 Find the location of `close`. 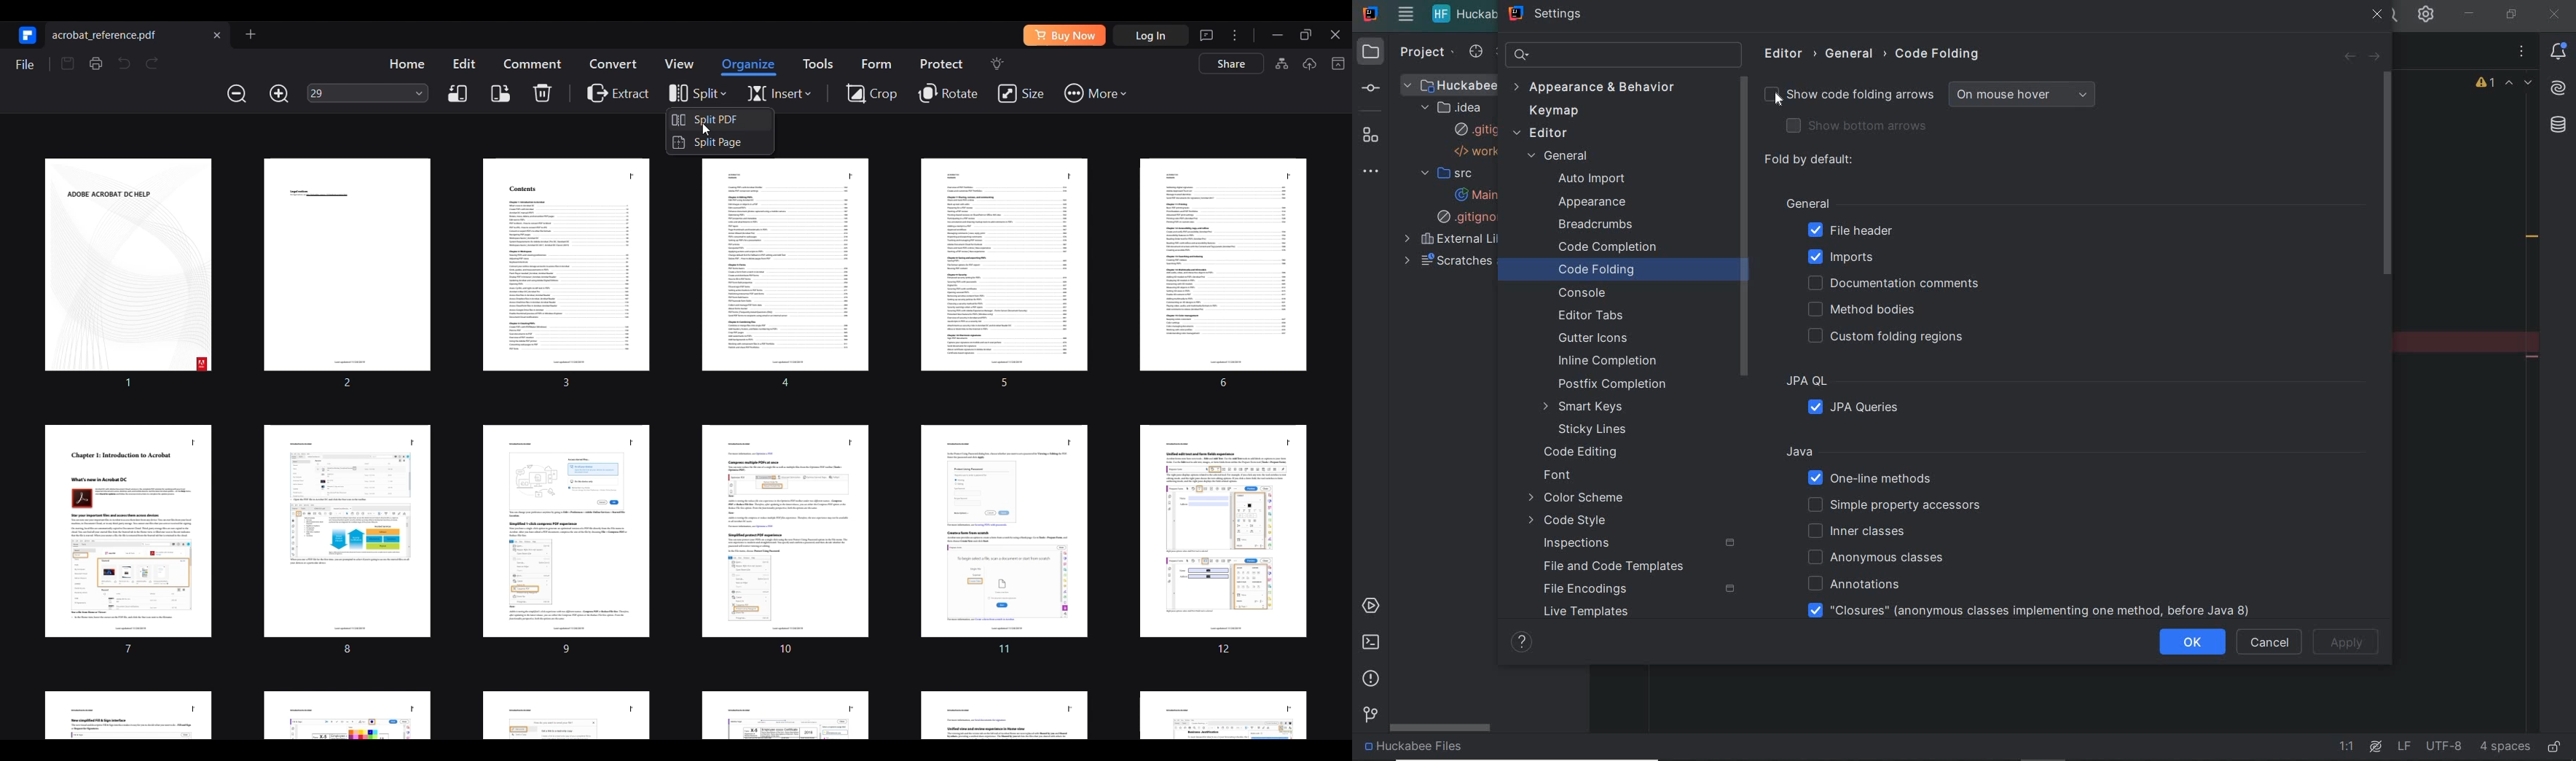

close is located at coordinates (2553, 16).